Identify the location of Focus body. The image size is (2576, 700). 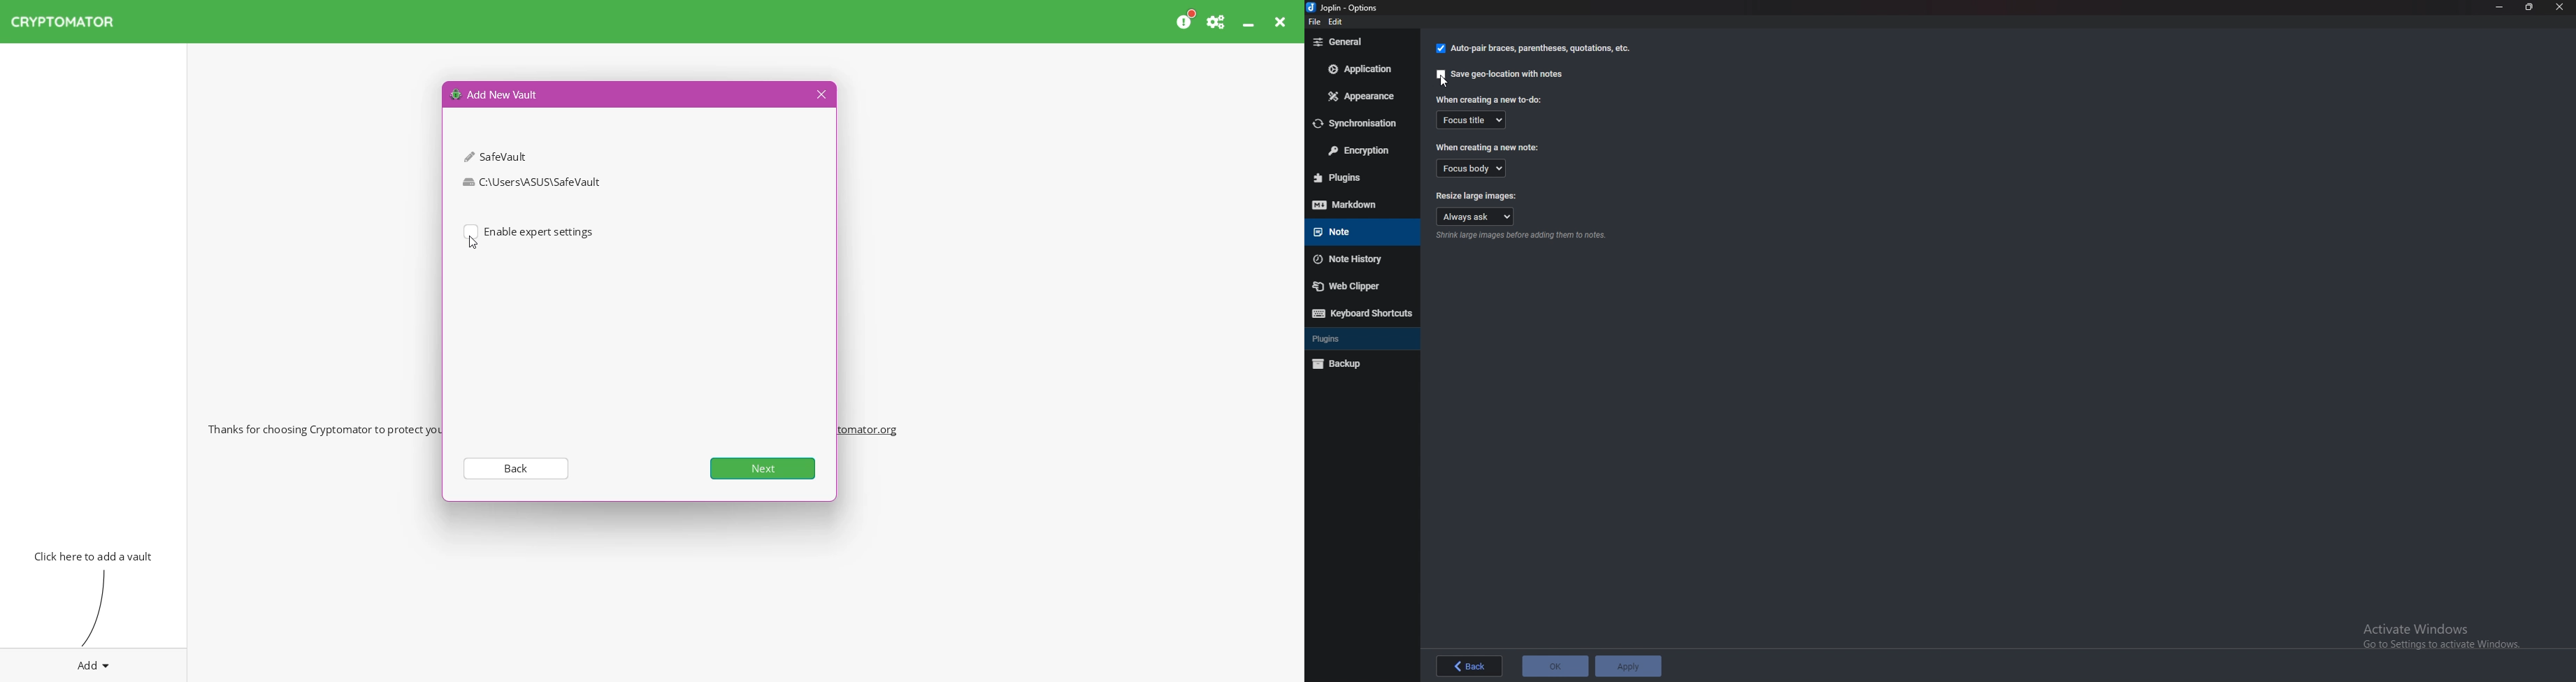
(1475, 169).